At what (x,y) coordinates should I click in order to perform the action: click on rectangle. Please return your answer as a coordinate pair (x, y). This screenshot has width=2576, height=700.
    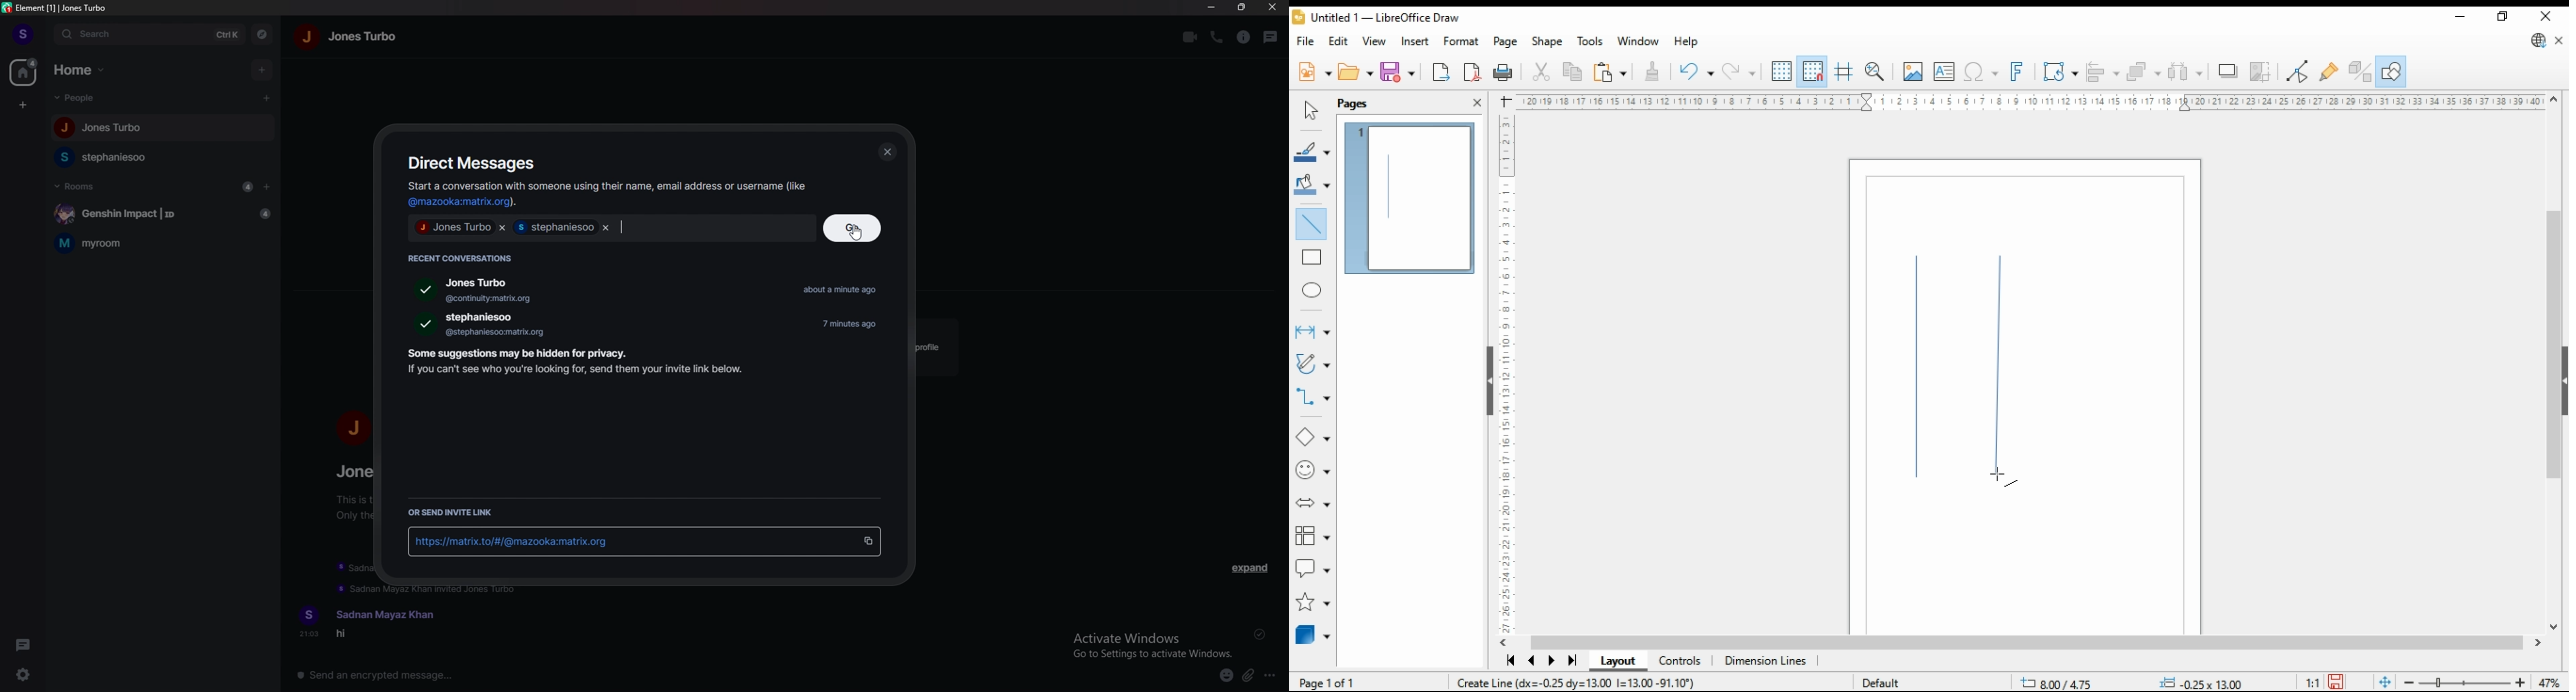
    Looking at the image, I should click on (1312, 259).